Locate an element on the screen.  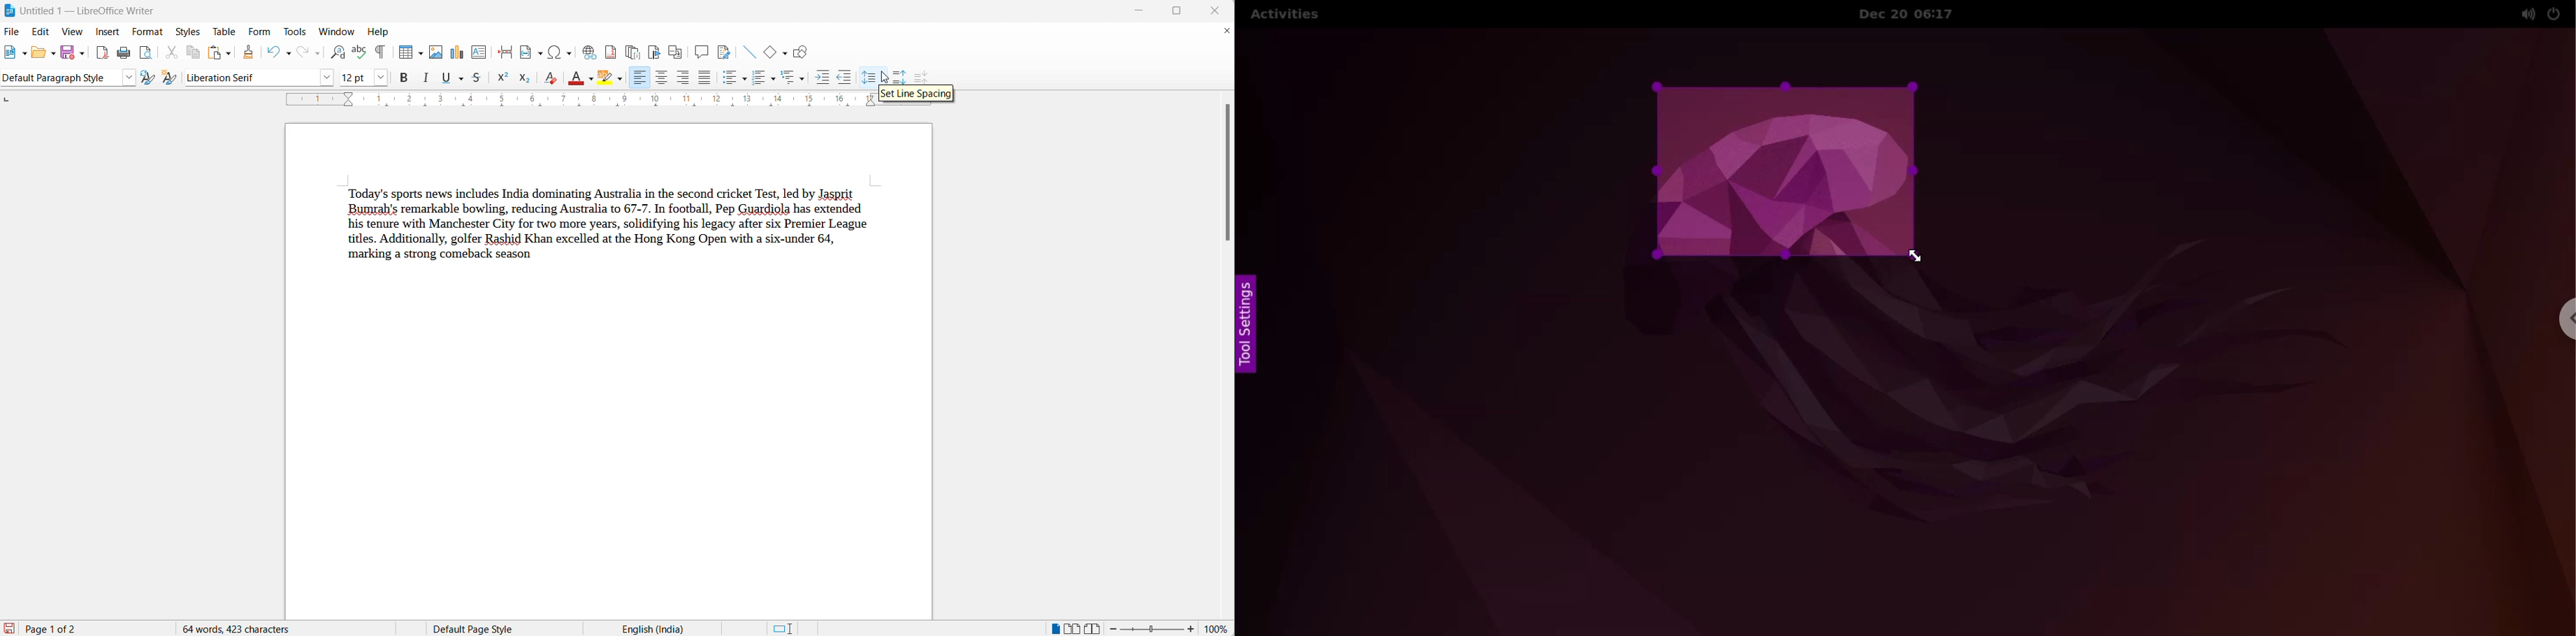
insert line is located at coordinates (750, 52).